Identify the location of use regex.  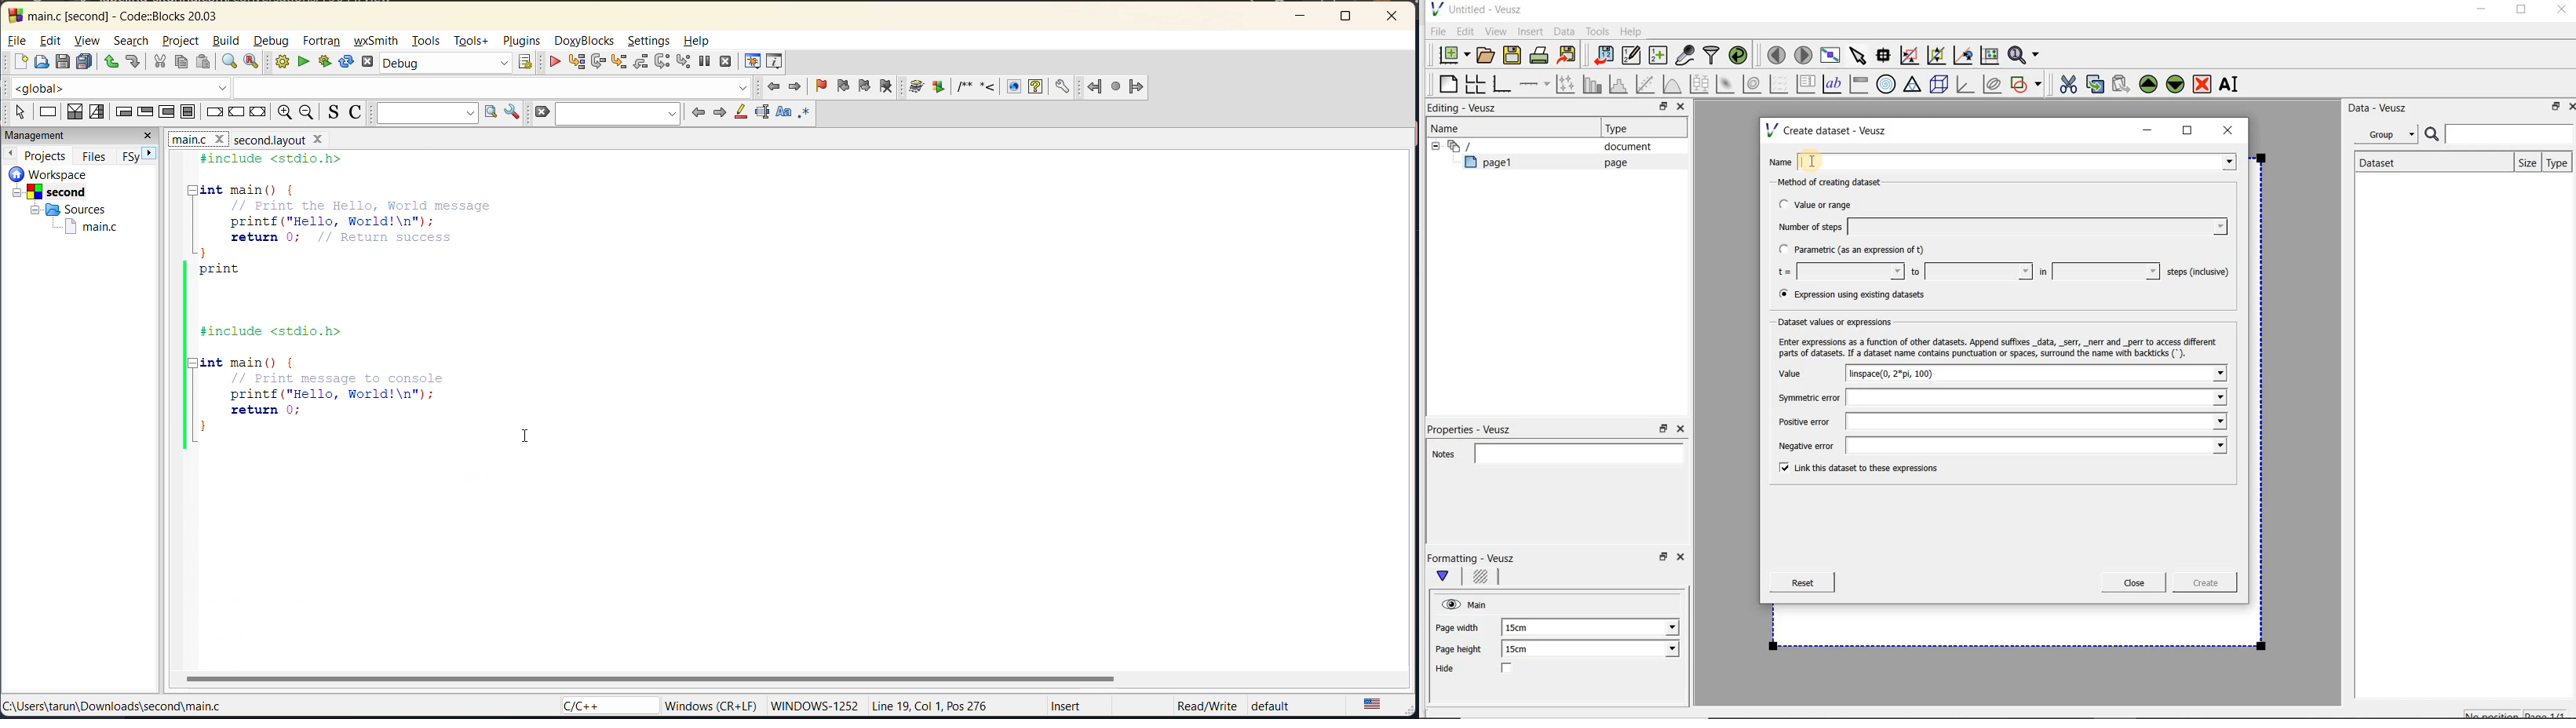
(804, 114).